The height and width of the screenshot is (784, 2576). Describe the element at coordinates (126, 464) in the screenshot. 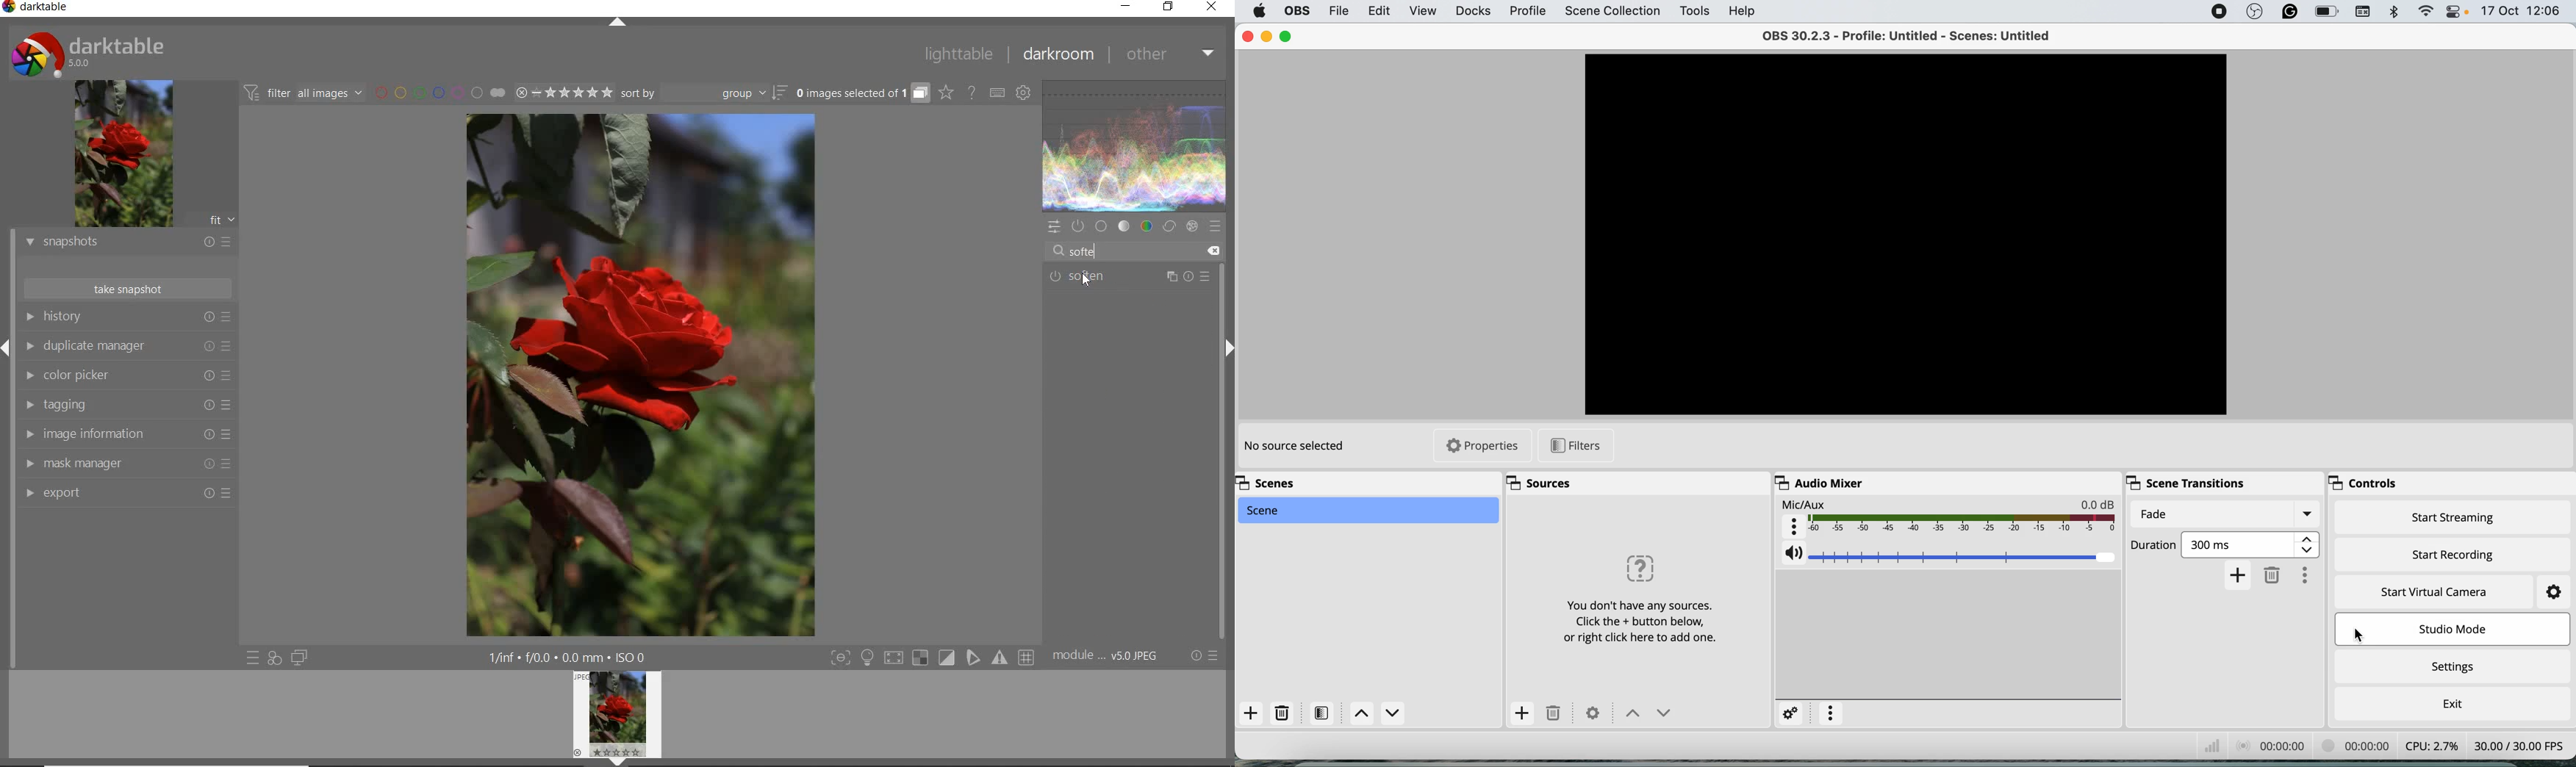

I see `mask manager` at that location.